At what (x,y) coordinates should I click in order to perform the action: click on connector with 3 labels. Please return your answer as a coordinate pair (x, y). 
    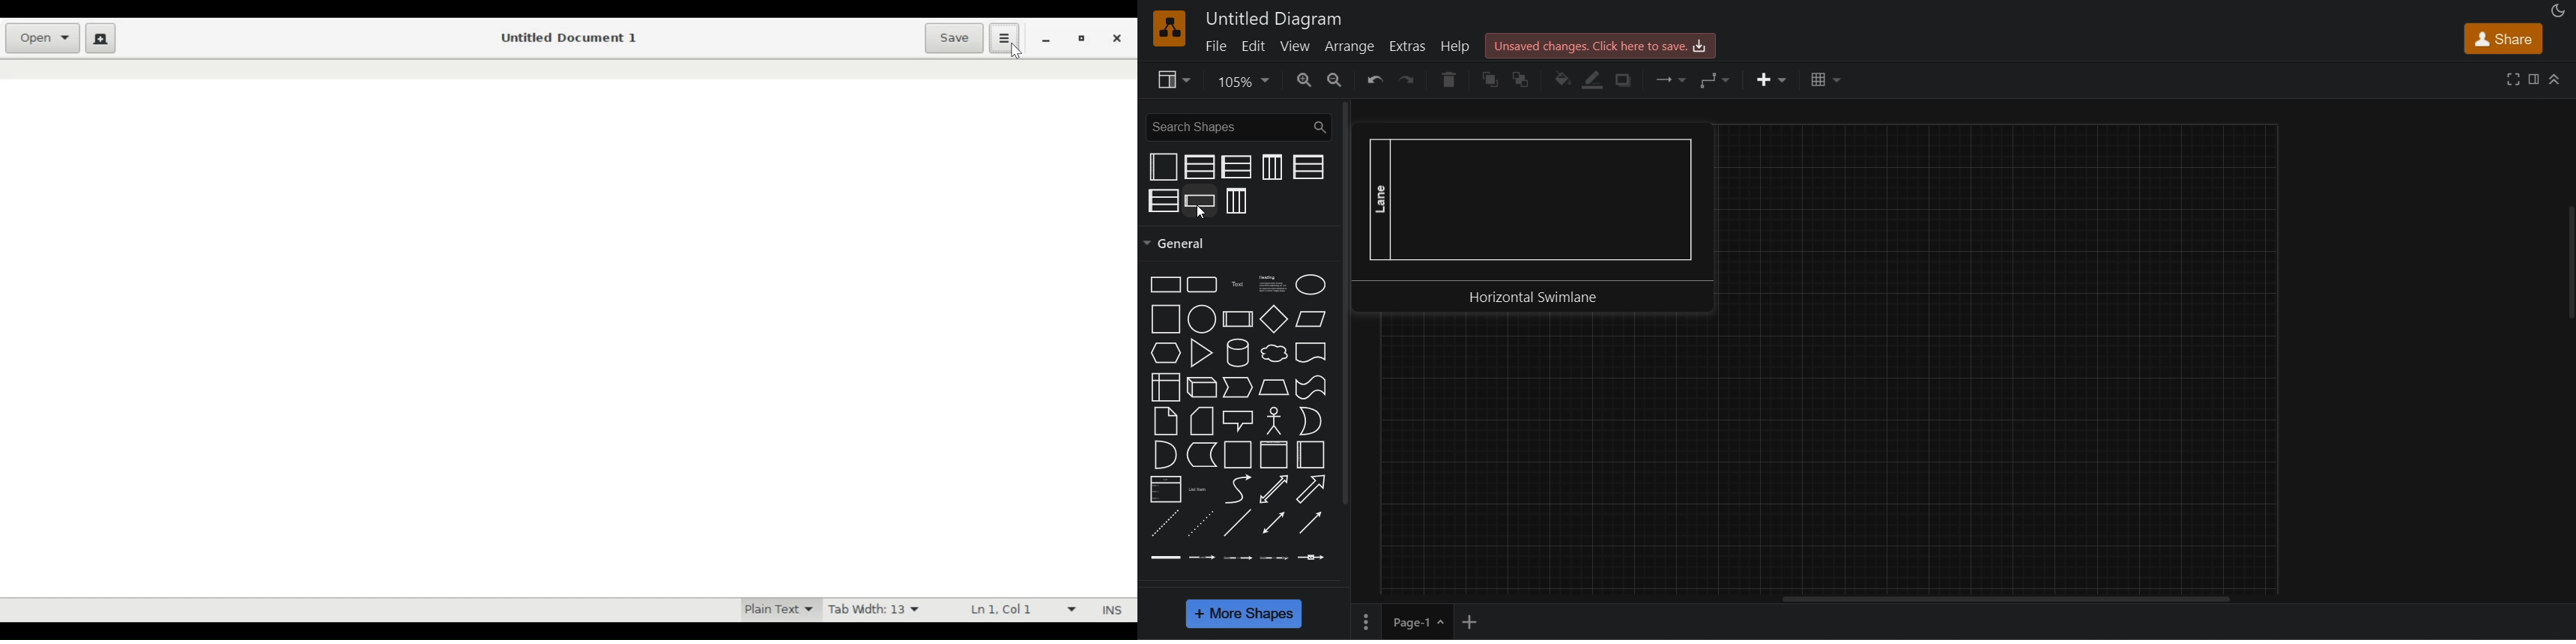
    Looking at the image, I should click on (1274, 558).